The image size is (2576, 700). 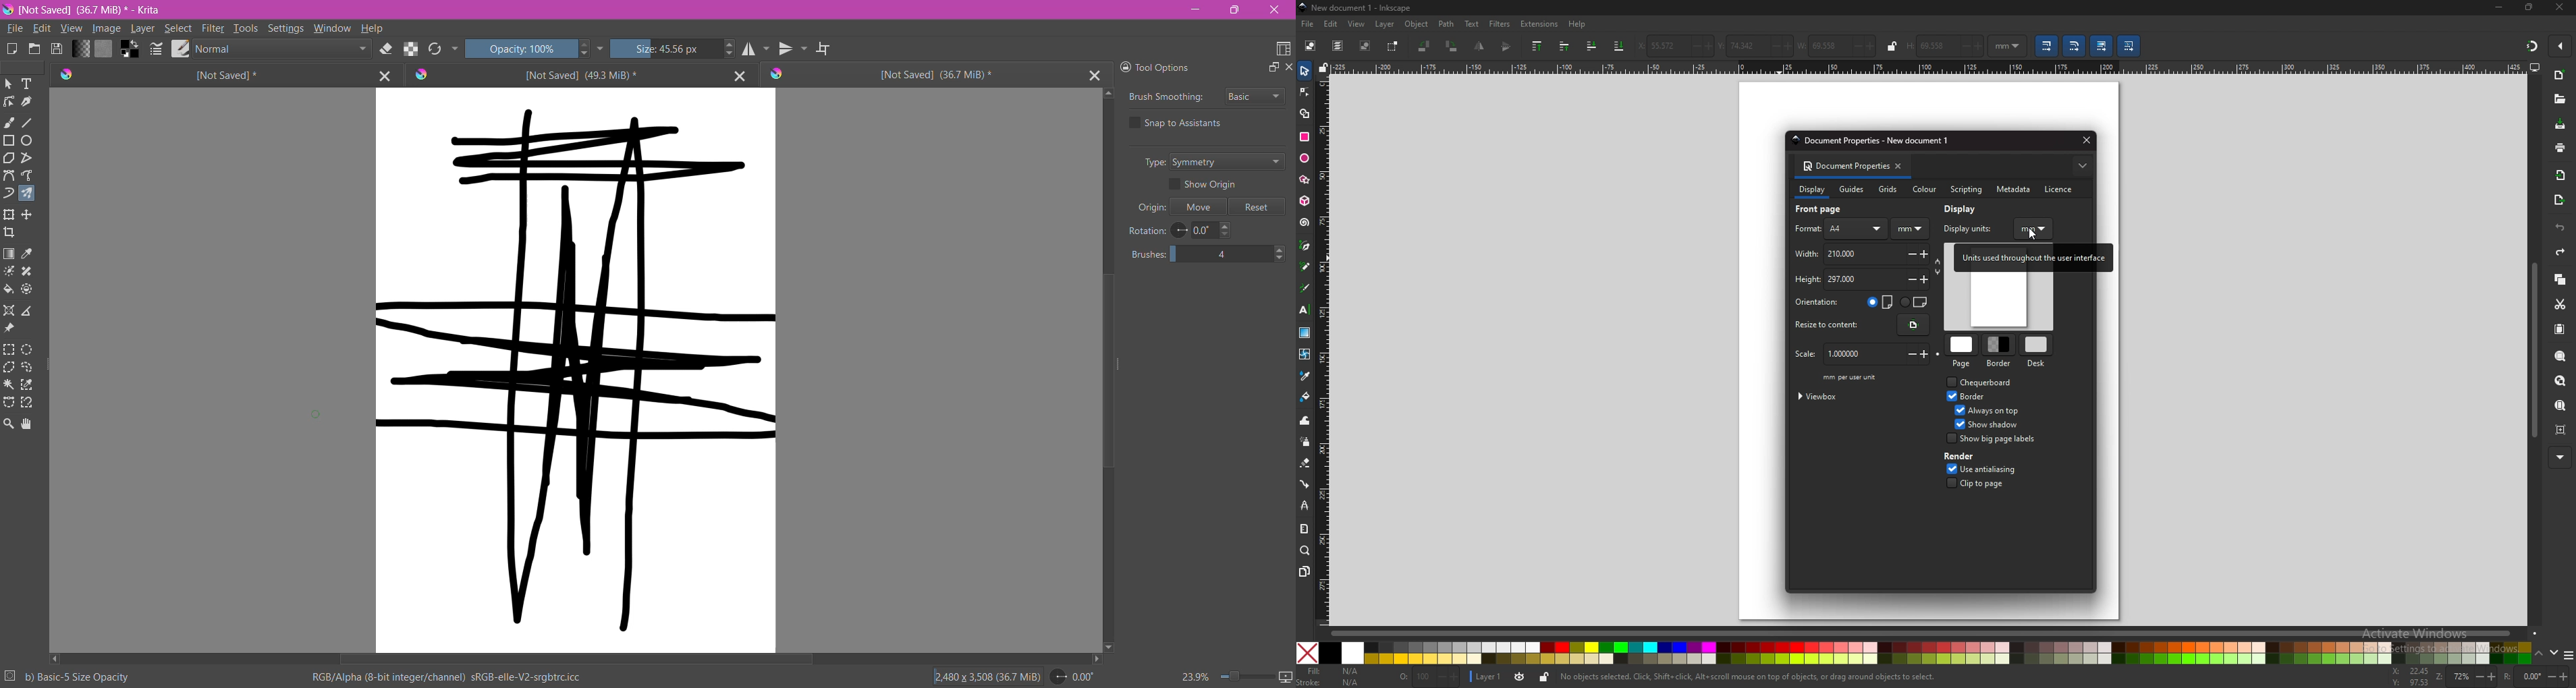 I want to click on export, so click(x=2560, y=200).